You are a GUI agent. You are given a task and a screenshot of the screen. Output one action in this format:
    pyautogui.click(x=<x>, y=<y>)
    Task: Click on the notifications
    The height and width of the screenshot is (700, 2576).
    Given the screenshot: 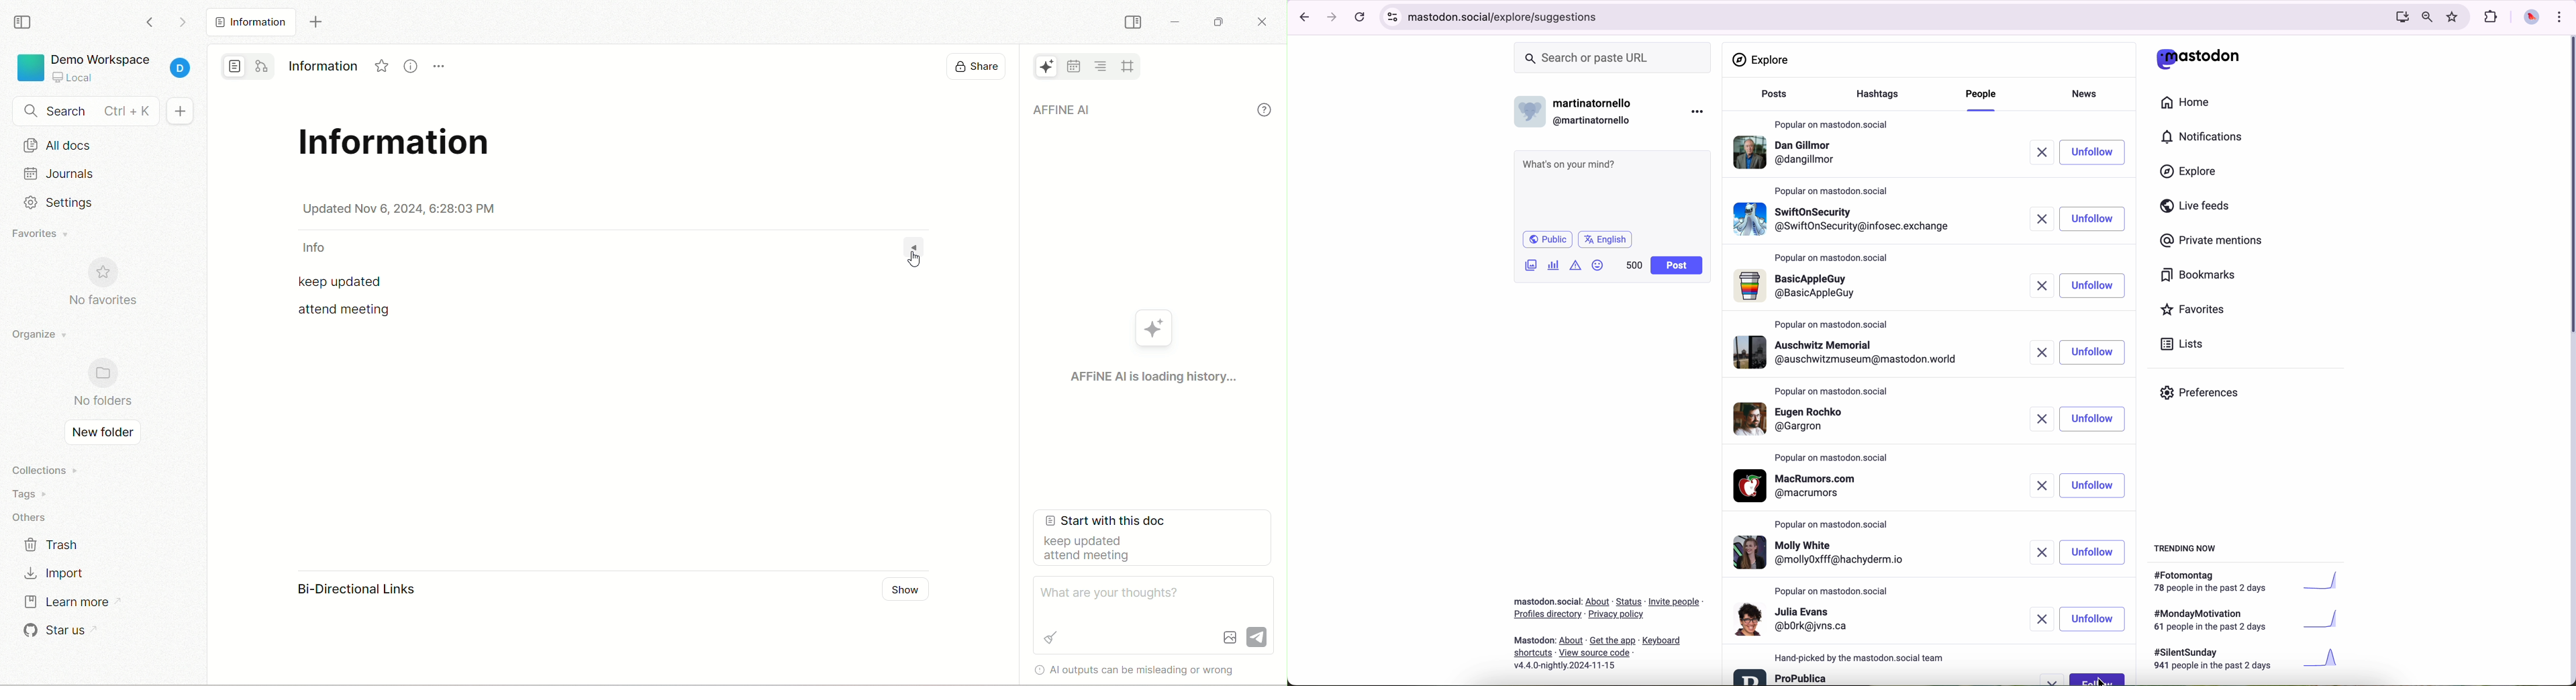 What is the action you would take?
    pyautogui.click(x=2207, y=138)
    